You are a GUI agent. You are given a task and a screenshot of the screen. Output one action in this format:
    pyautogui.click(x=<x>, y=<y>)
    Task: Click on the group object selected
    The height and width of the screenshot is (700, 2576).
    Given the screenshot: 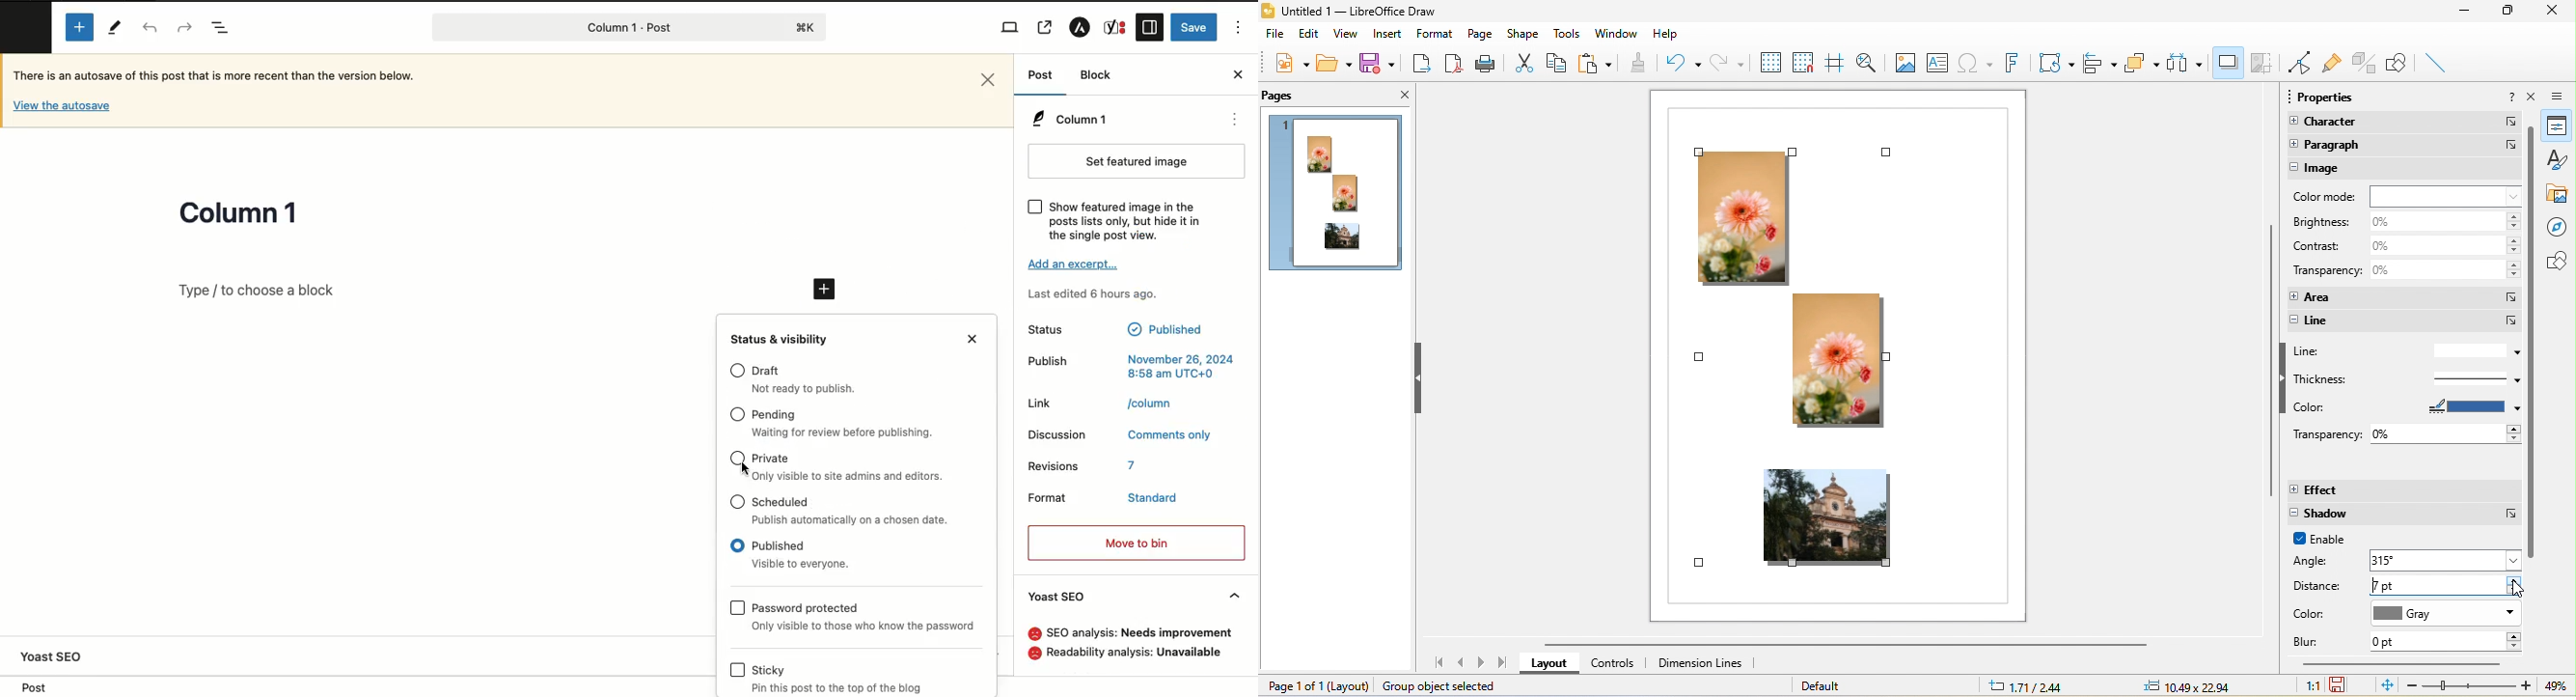 What is the action you would take?
    pyautogui.click(x=1449, y=686)
    